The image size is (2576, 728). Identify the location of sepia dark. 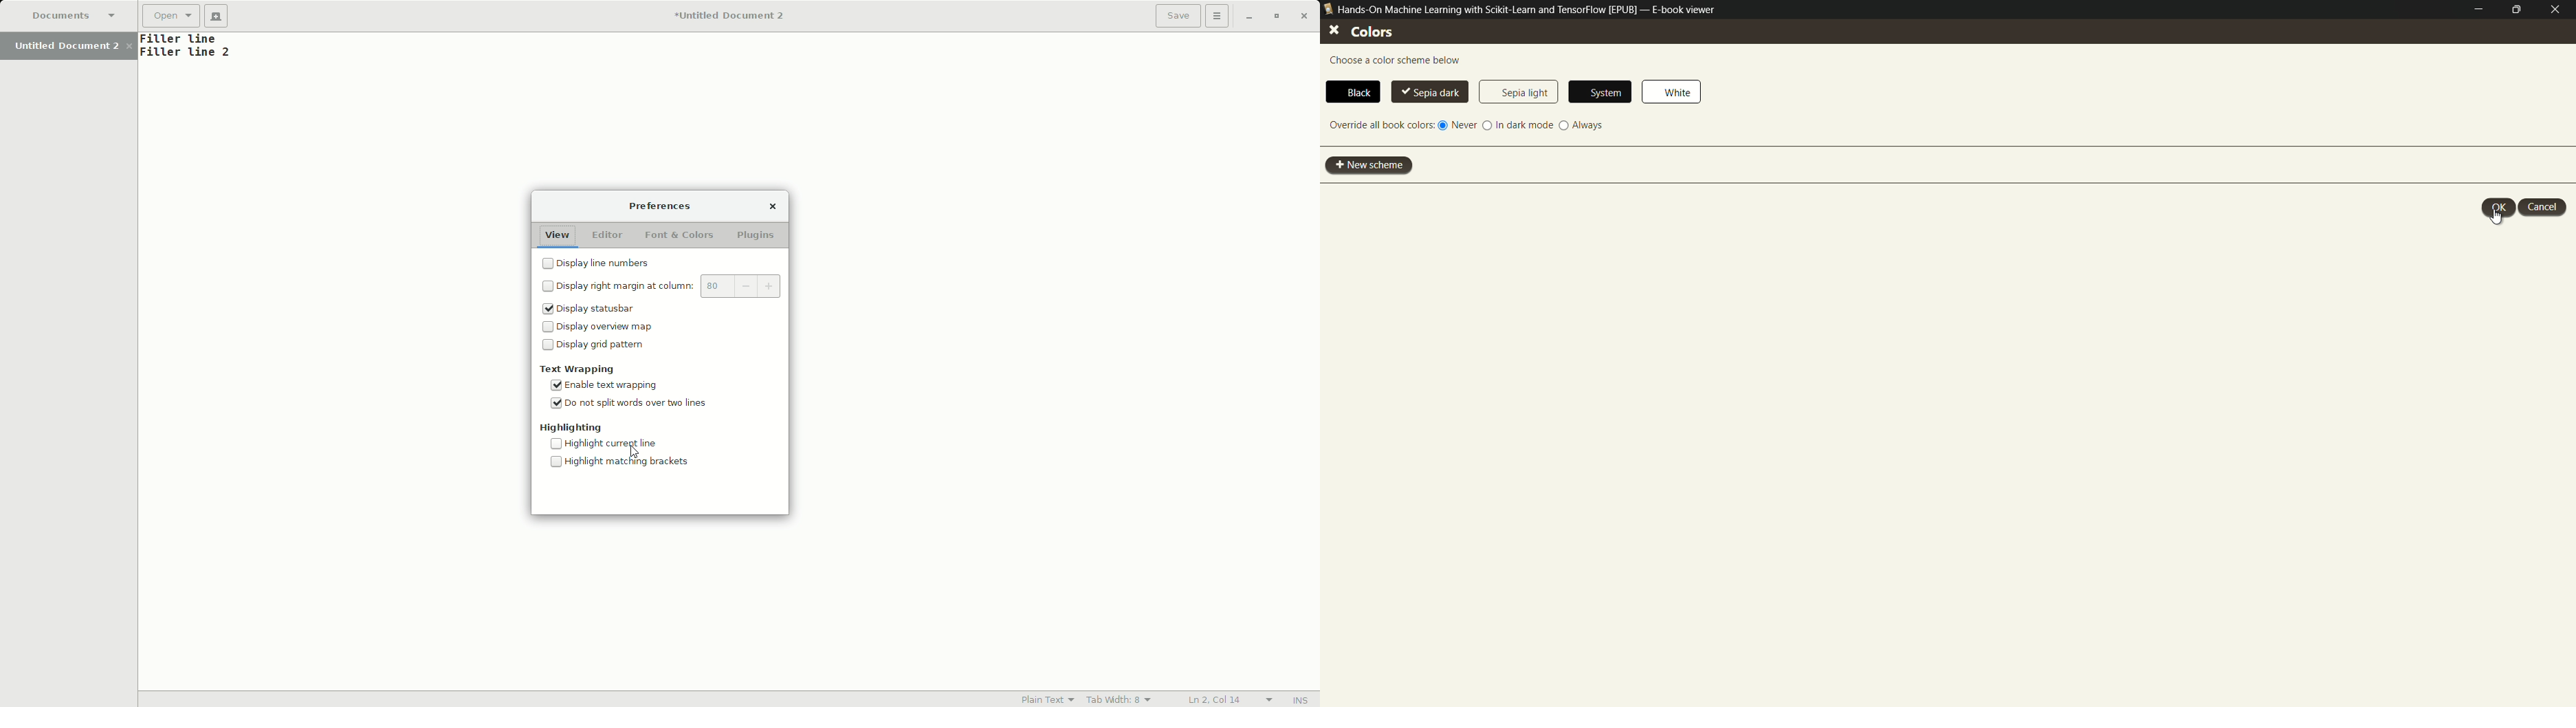
(1434, 91).